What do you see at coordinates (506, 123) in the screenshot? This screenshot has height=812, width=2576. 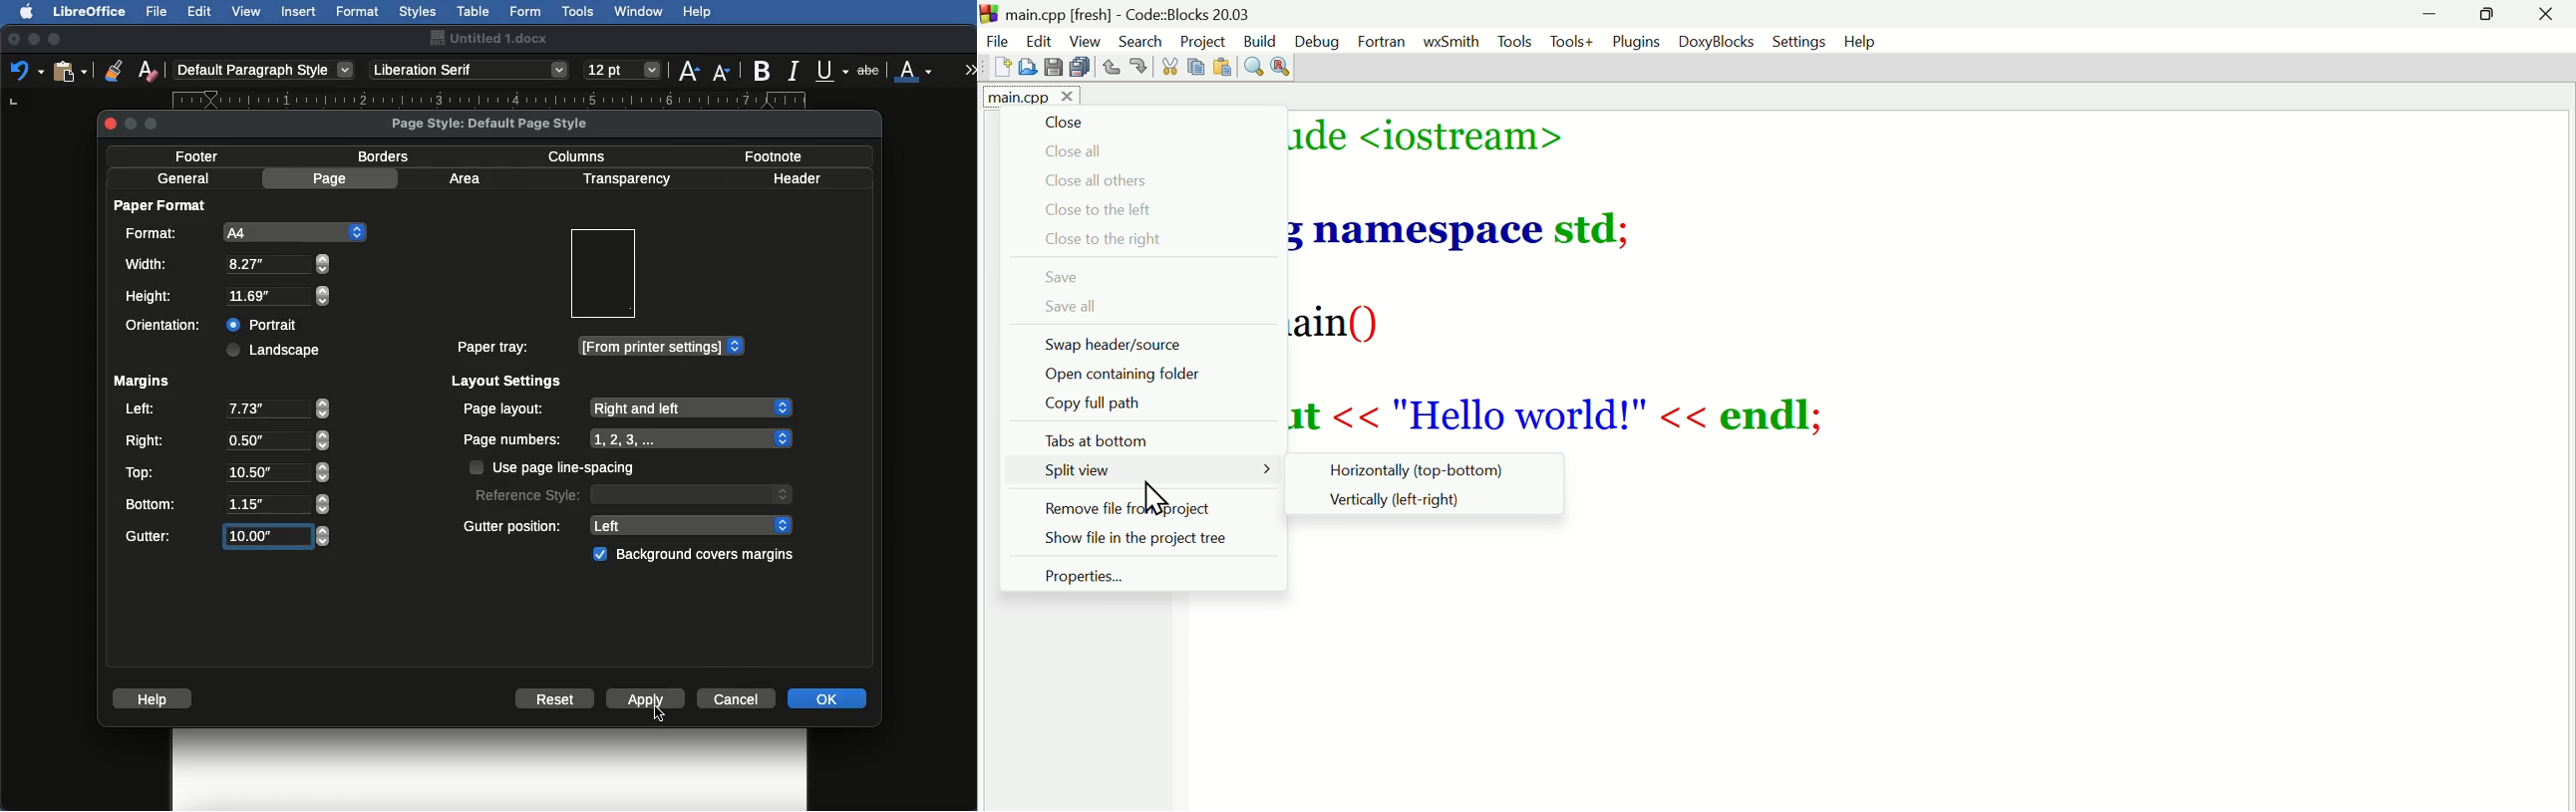 I see `Page style` at bounding box center [506, 123].